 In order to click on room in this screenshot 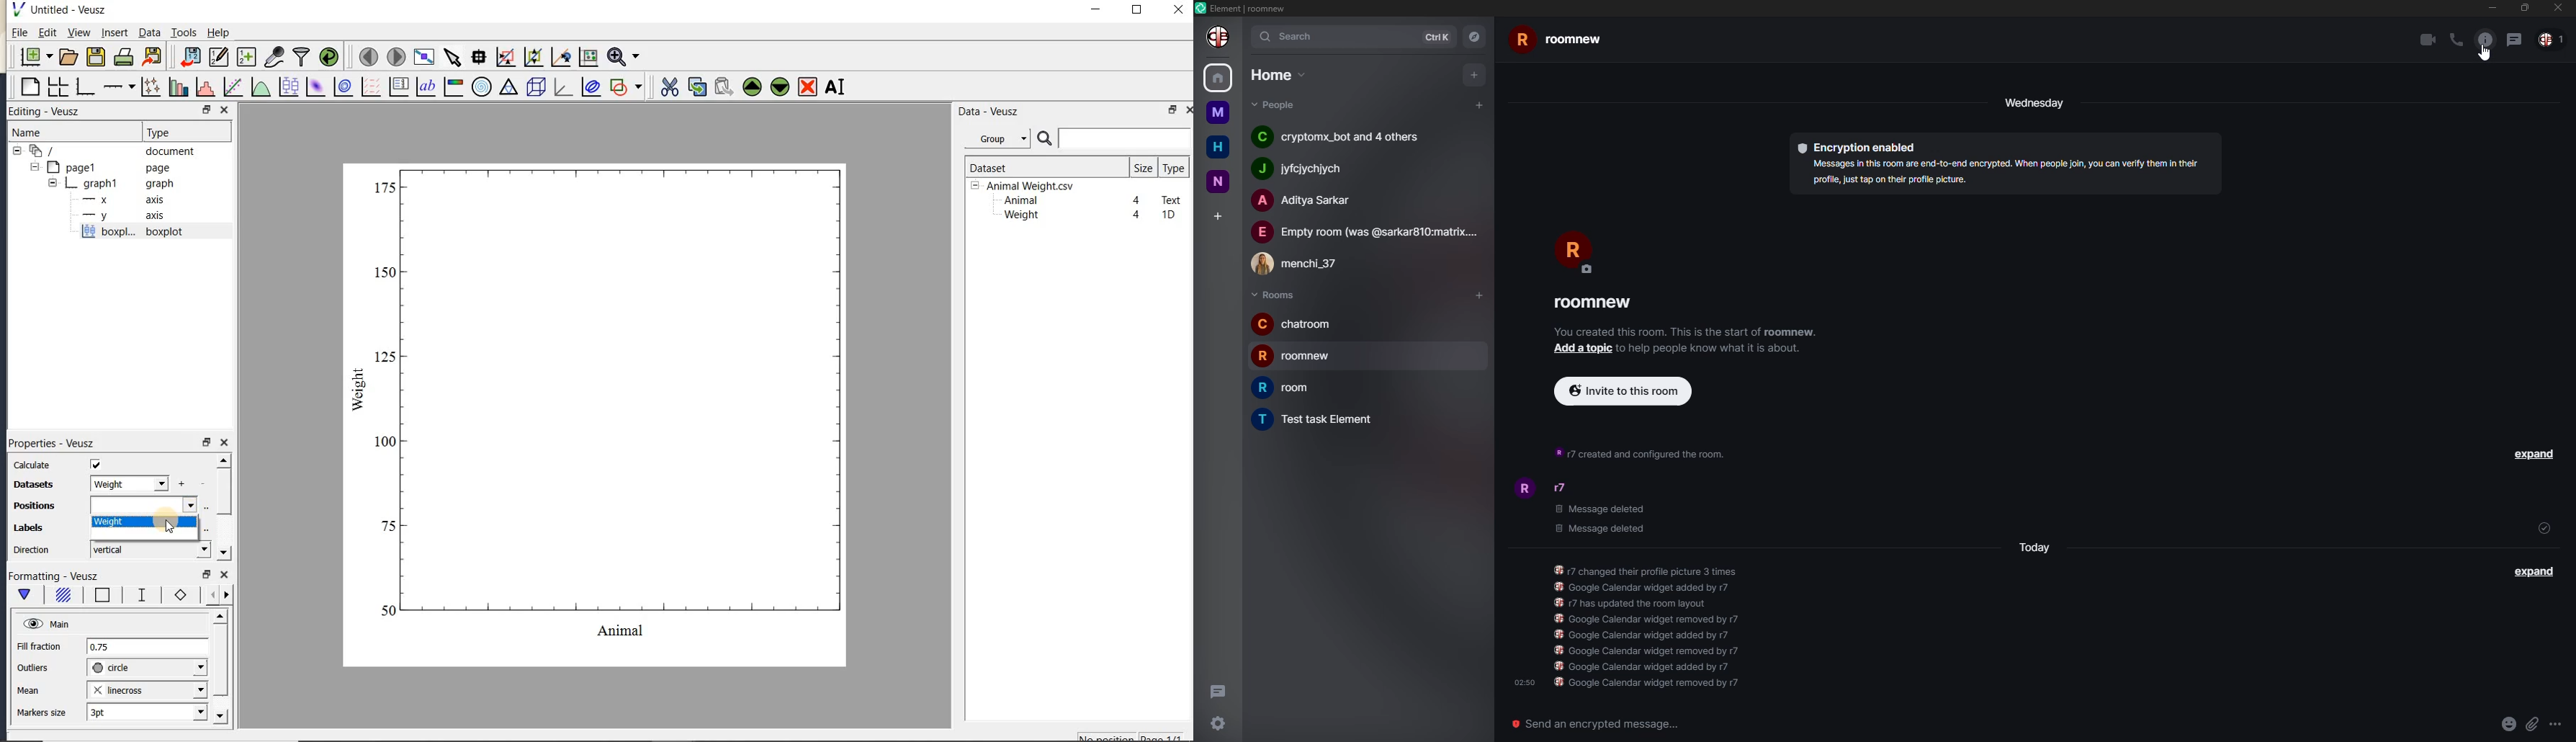, I will do `click(1559, 41)`.